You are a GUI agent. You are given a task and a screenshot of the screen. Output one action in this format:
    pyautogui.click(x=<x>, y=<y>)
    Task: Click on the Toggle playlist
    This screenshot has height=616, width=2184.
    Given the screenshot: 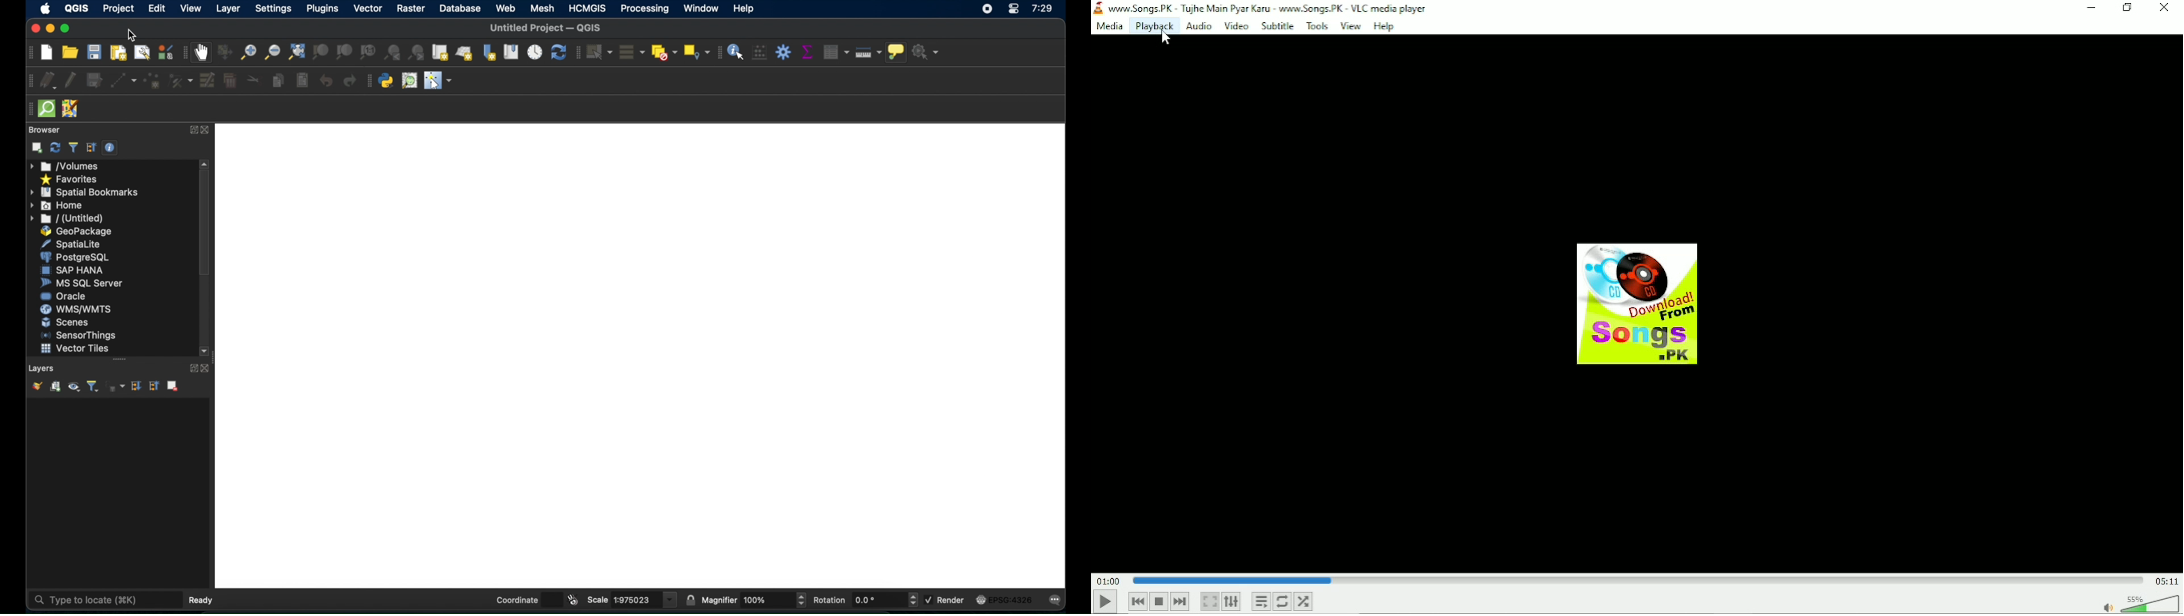 What is the action you would take?
    pyautogui.click(x=1261, y=600)
    